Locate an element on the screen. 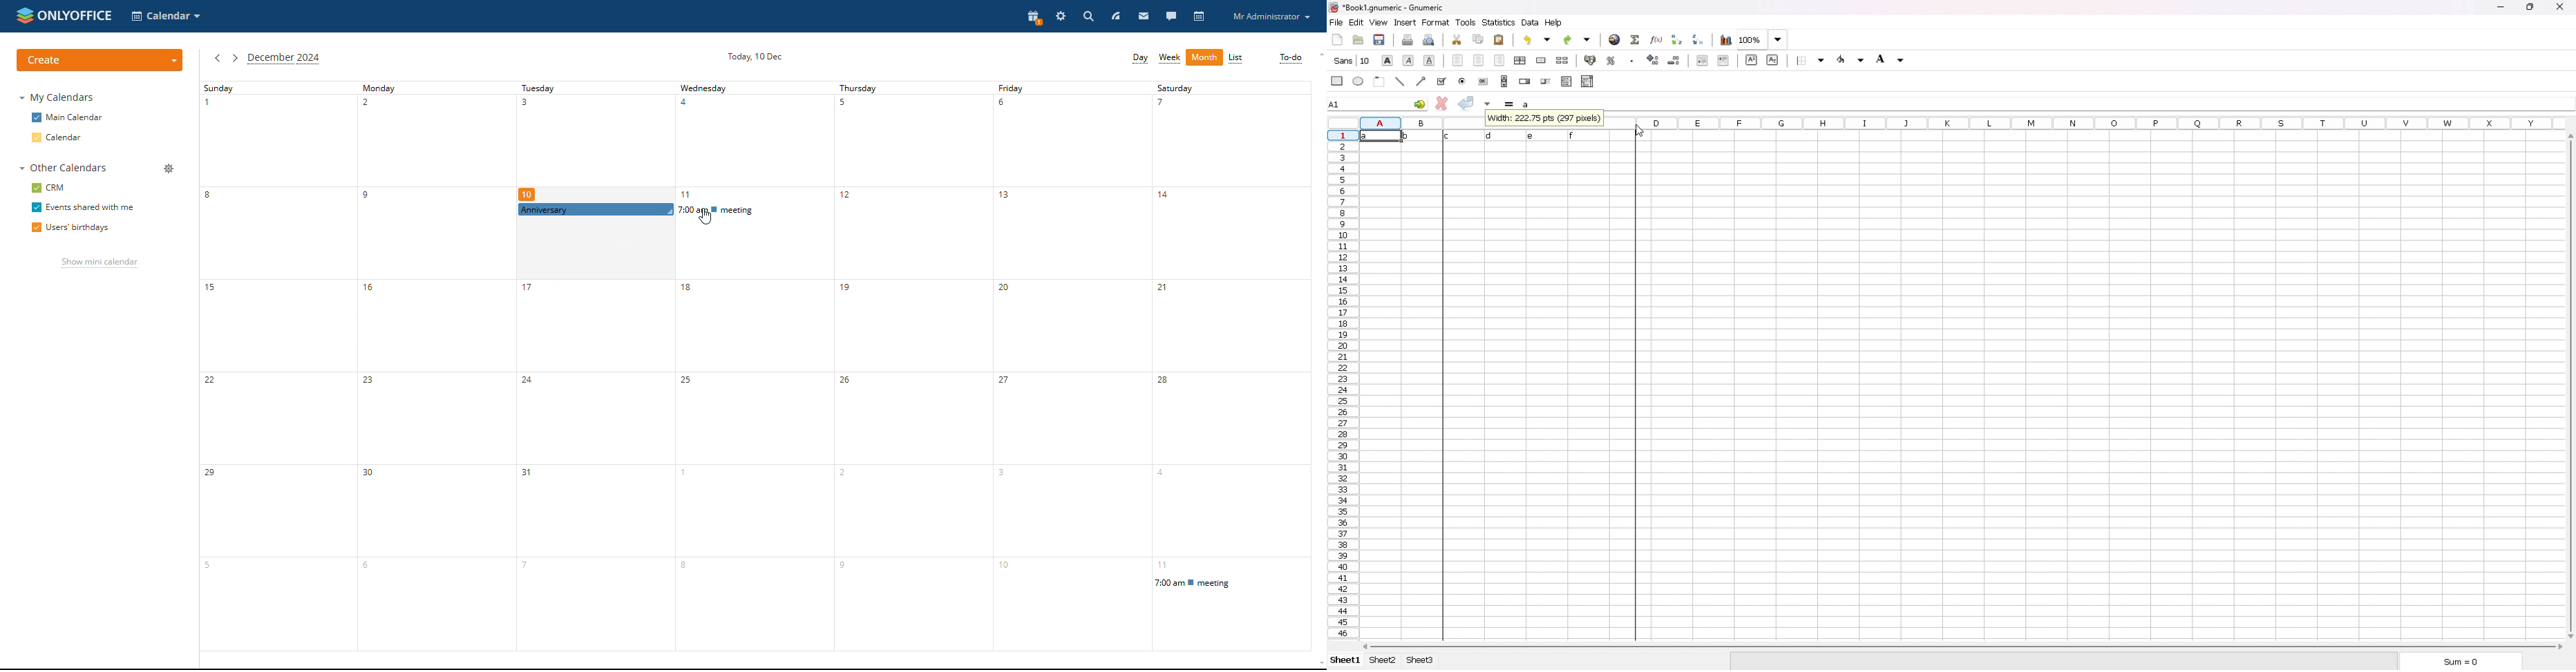 This screenshot has width=2576, height=672. left align is located at coordinates (1458, 60).